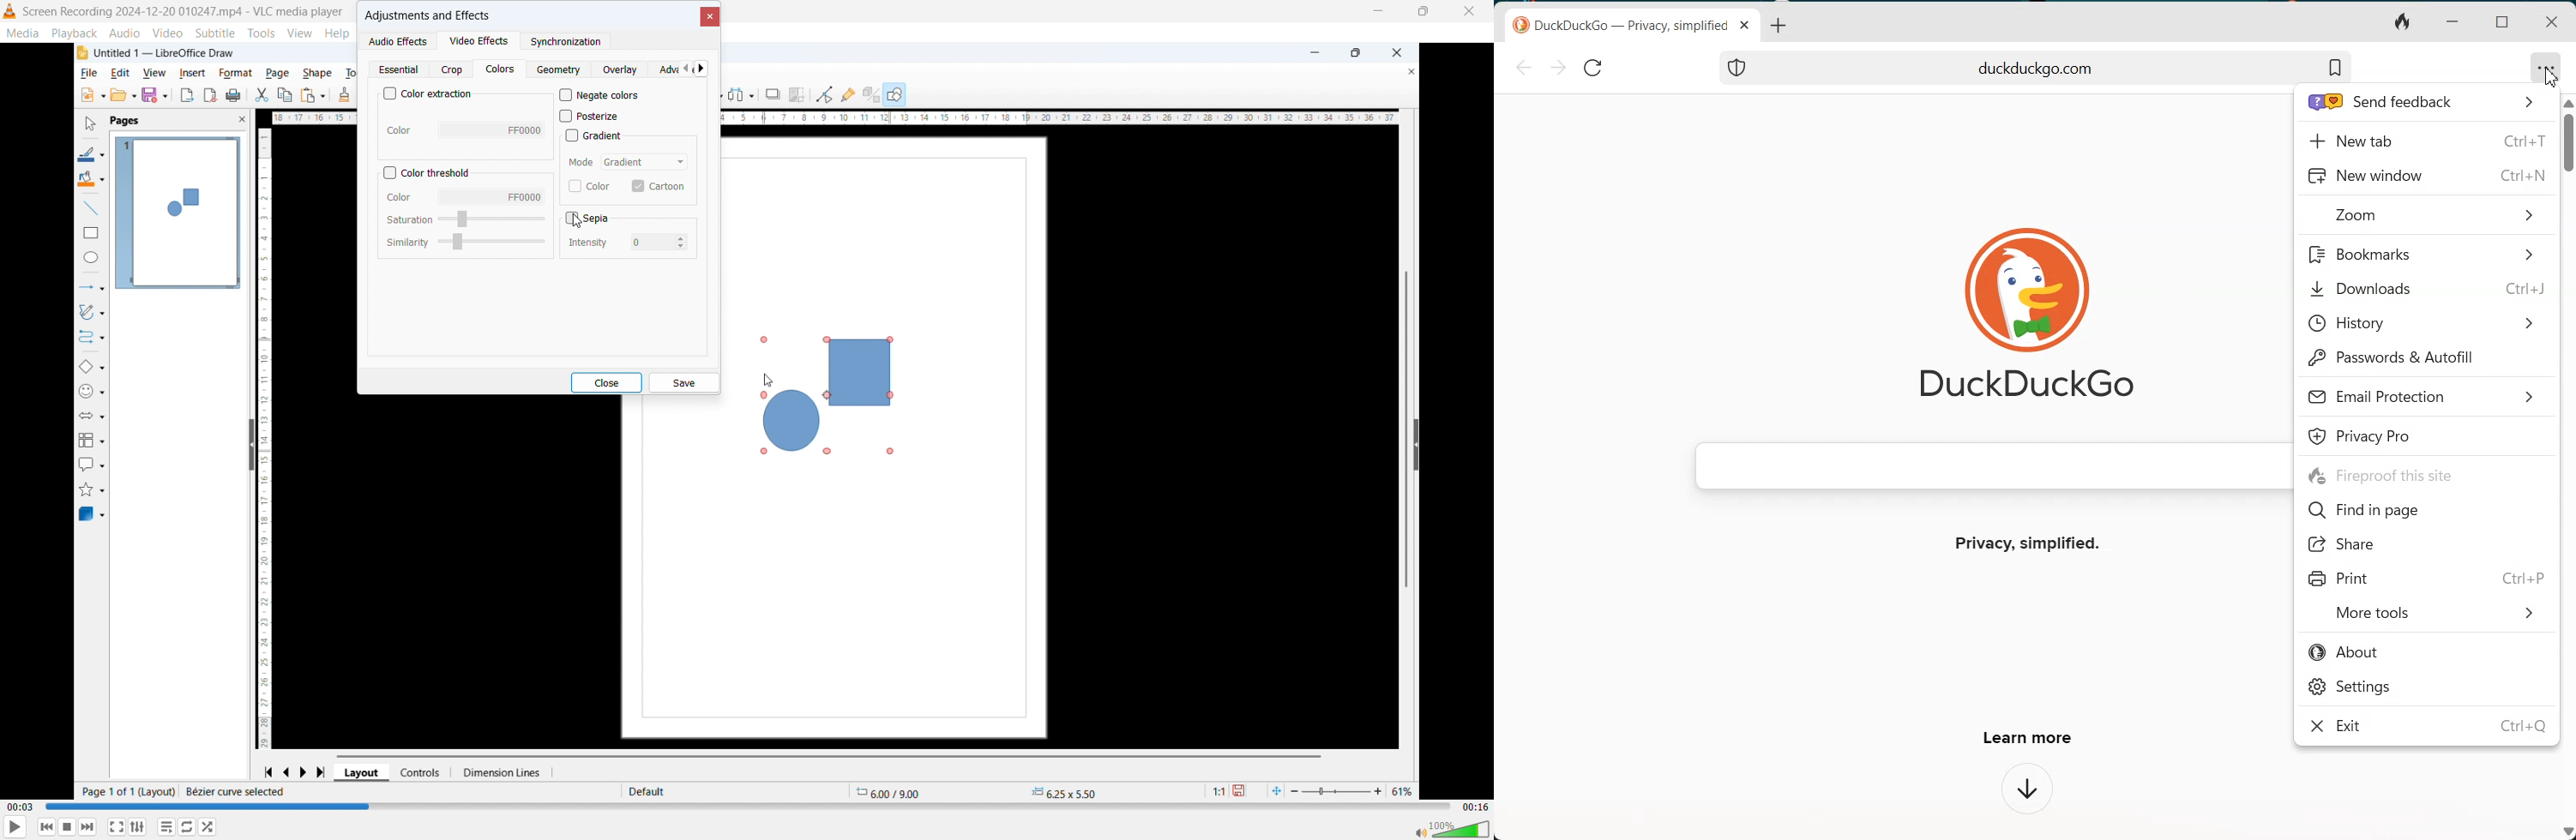  I want to click on Protection Shield , so click(1737, 68).